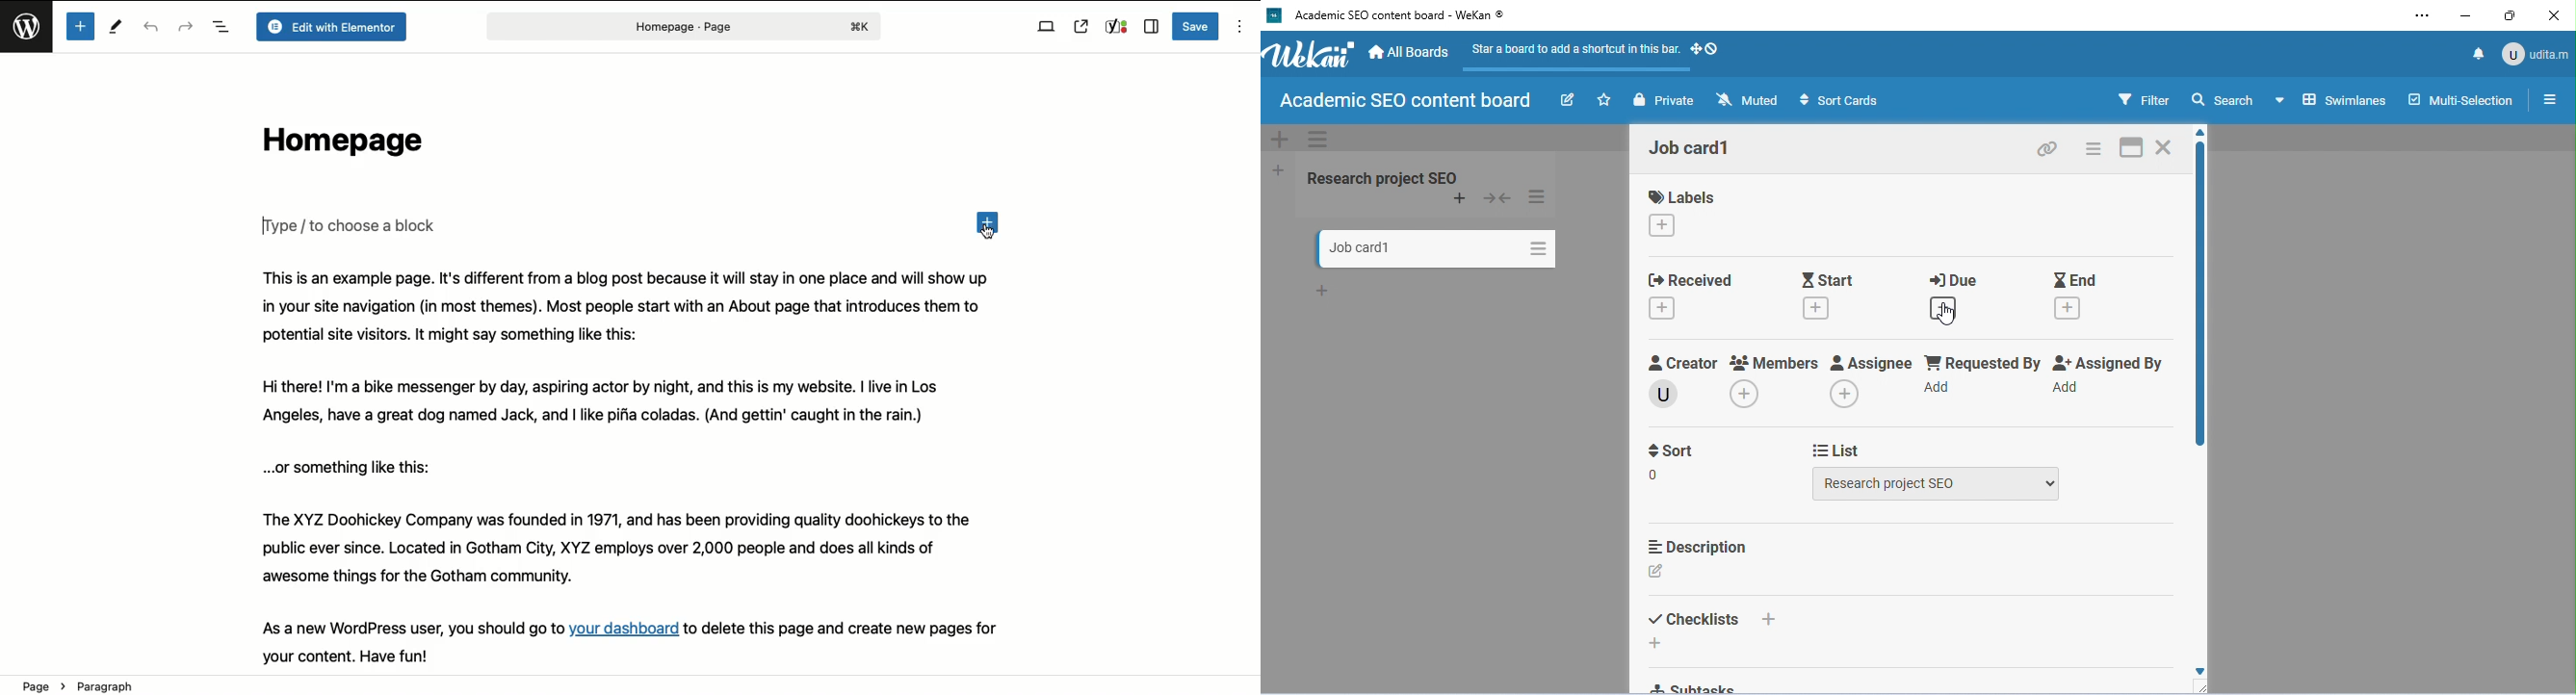 This screenshot has height=700, width=2576. What do you see at coordinates (1705, 48) in the screenshot?
I see `show-desktop-drag-handles` at bounding box center [1705, 48].